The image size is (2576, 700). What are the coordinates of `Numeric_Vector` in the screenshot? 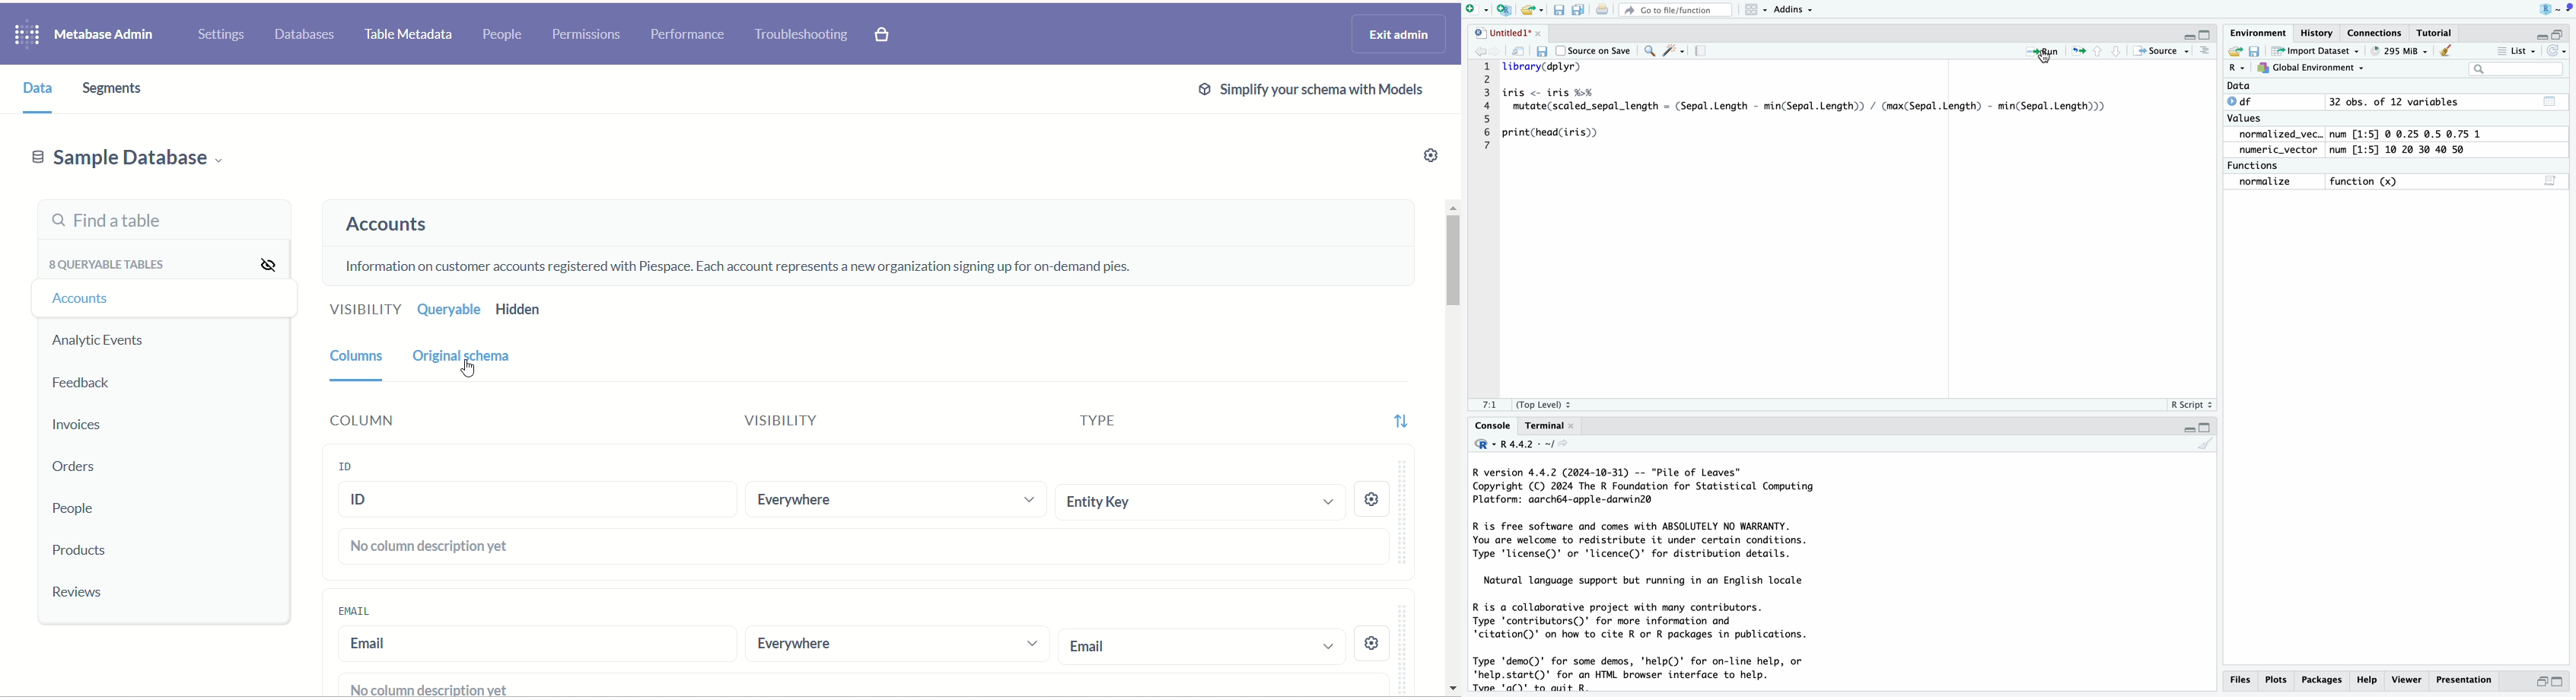 It's located at (2275, 150).